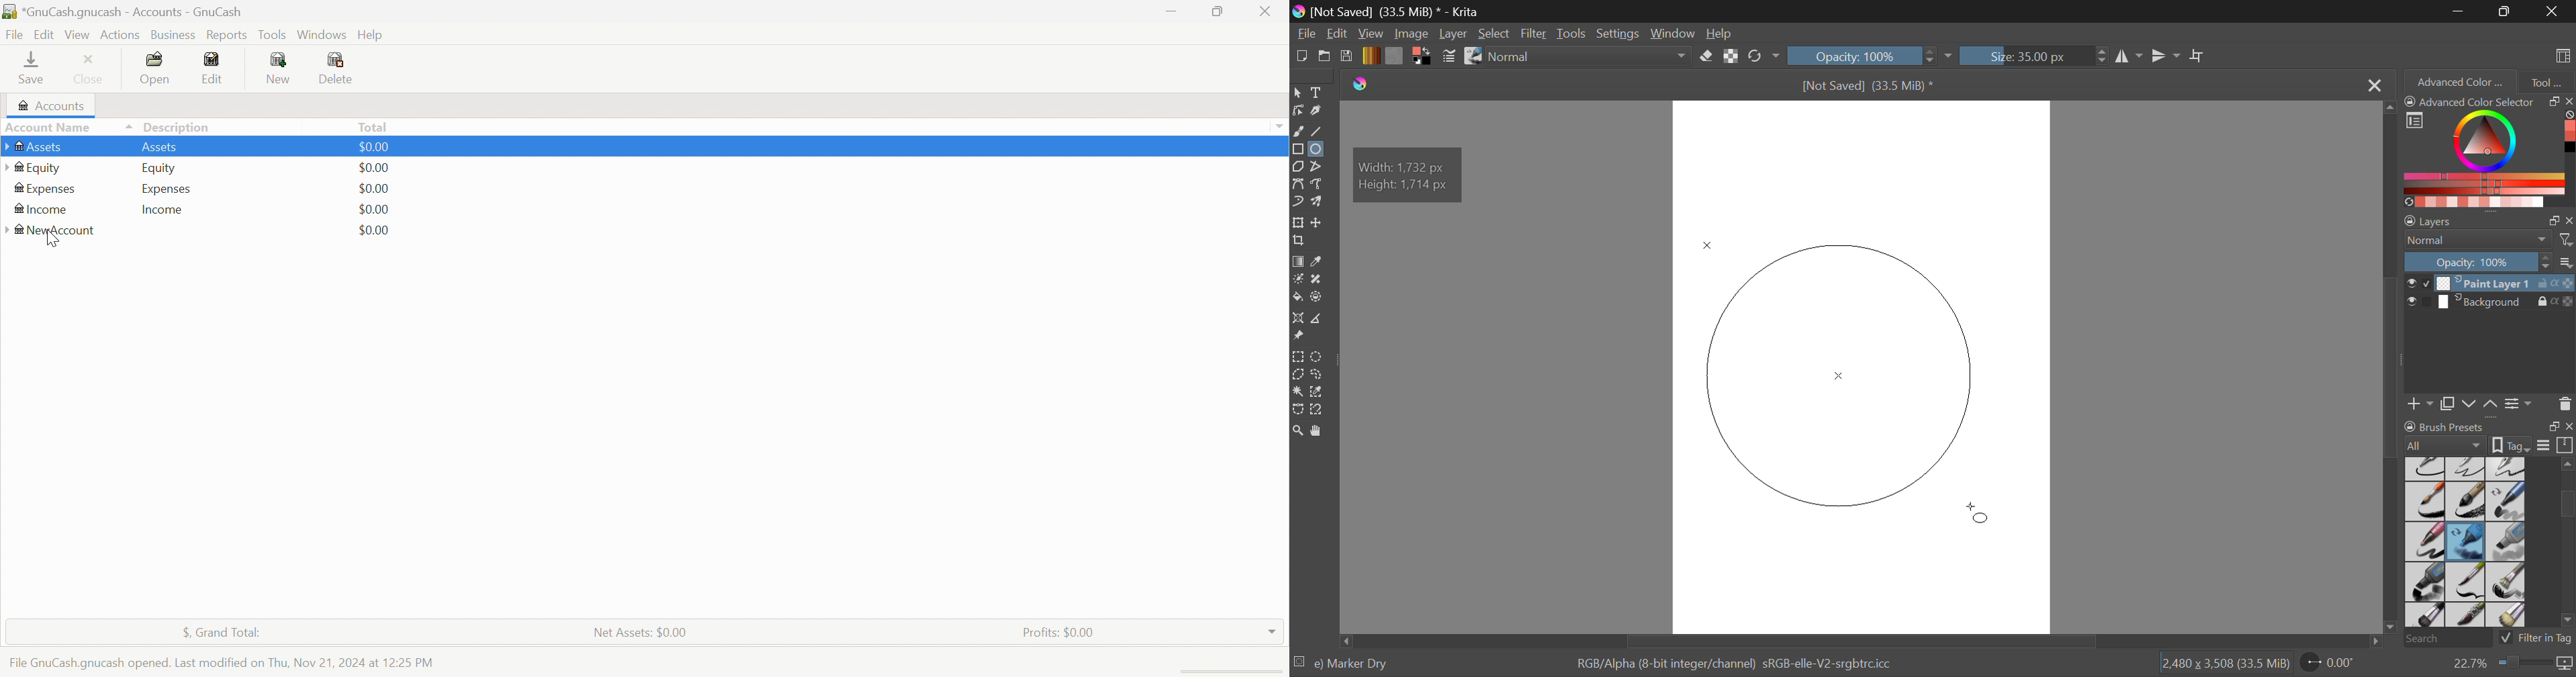 This screenshot has height=700, width=2576. I want to click on Colors in Use, so click(1421, 56).